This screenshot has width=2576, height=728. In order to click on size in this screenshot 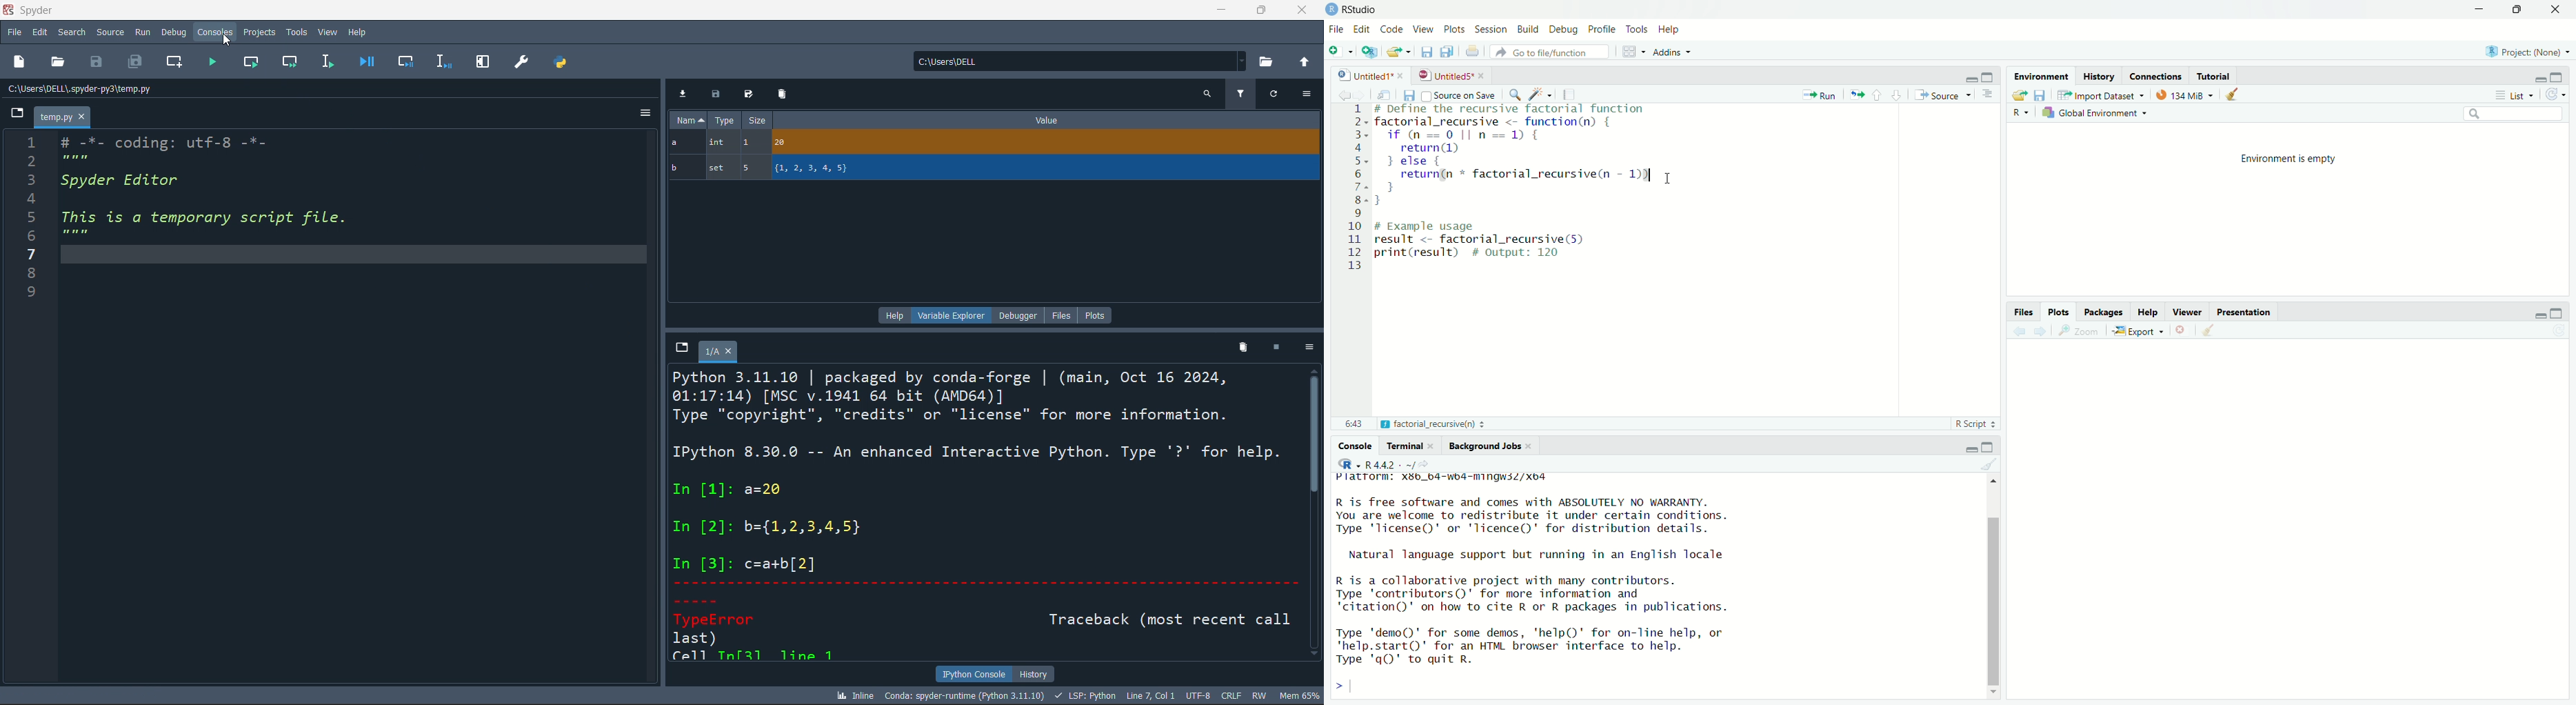, I will do `click(761, 119)`.